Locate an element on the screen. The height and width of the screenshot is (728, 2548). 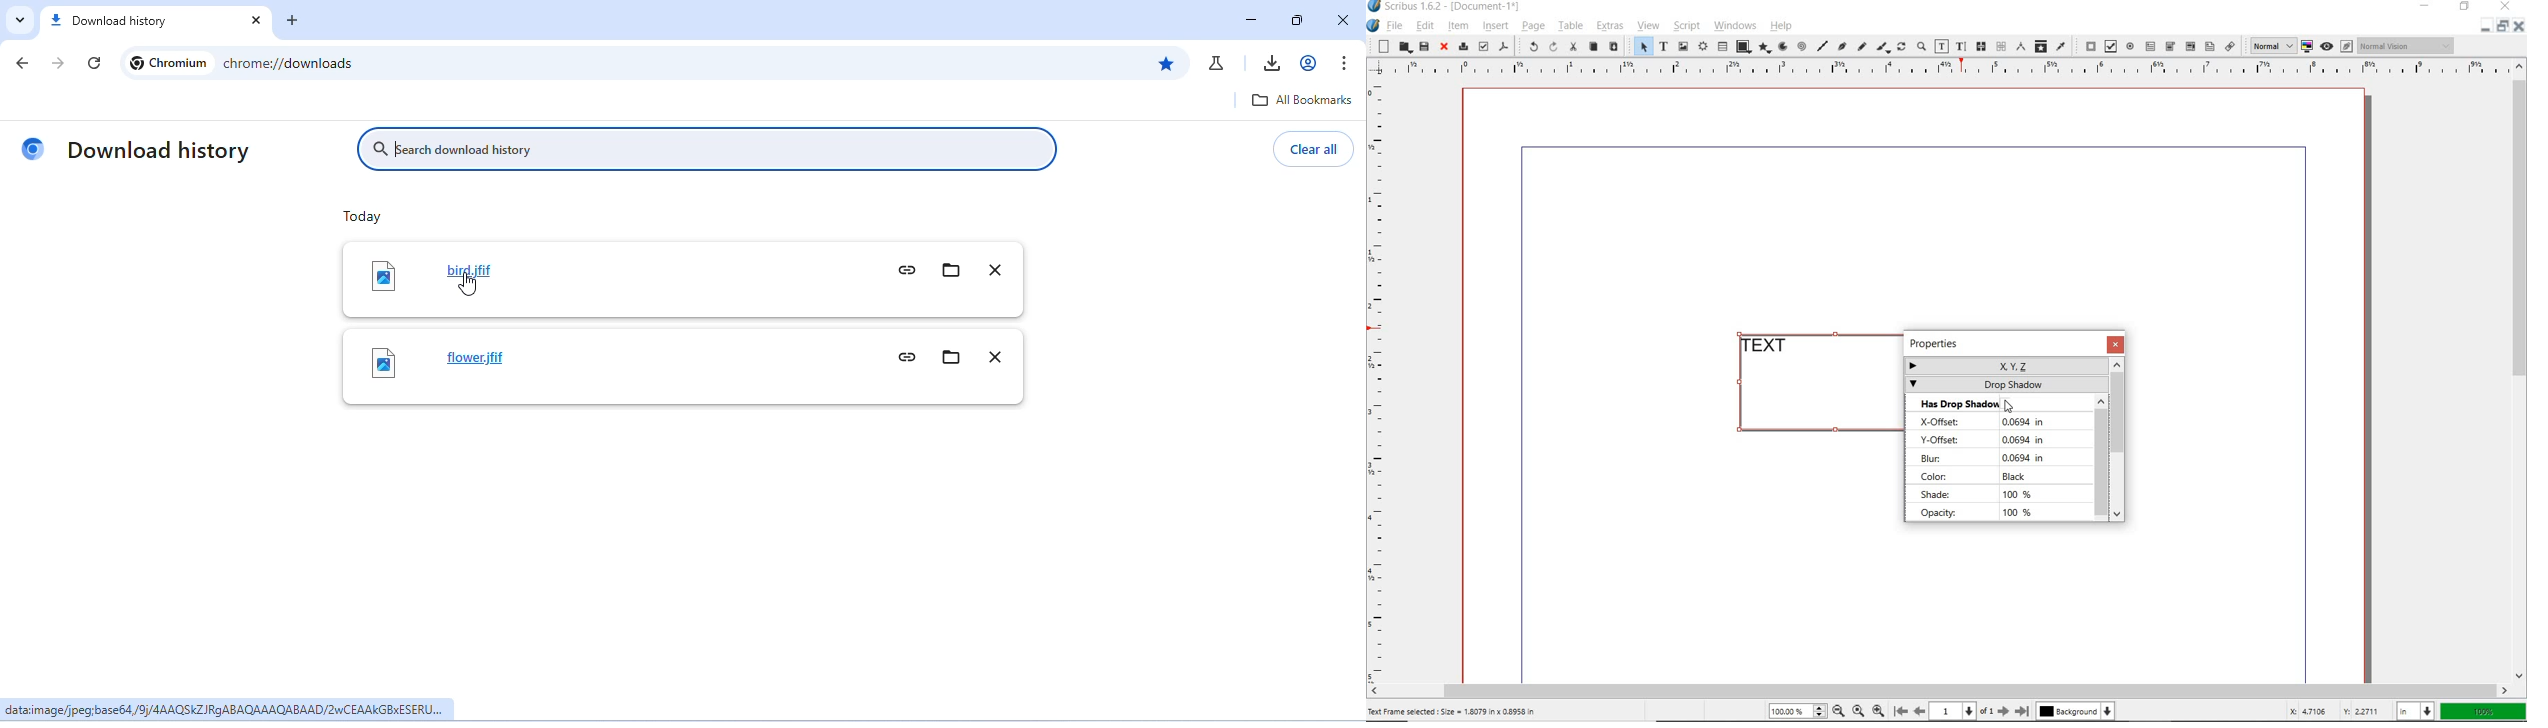
1 of 1 is located at coordinates (1964, 712).